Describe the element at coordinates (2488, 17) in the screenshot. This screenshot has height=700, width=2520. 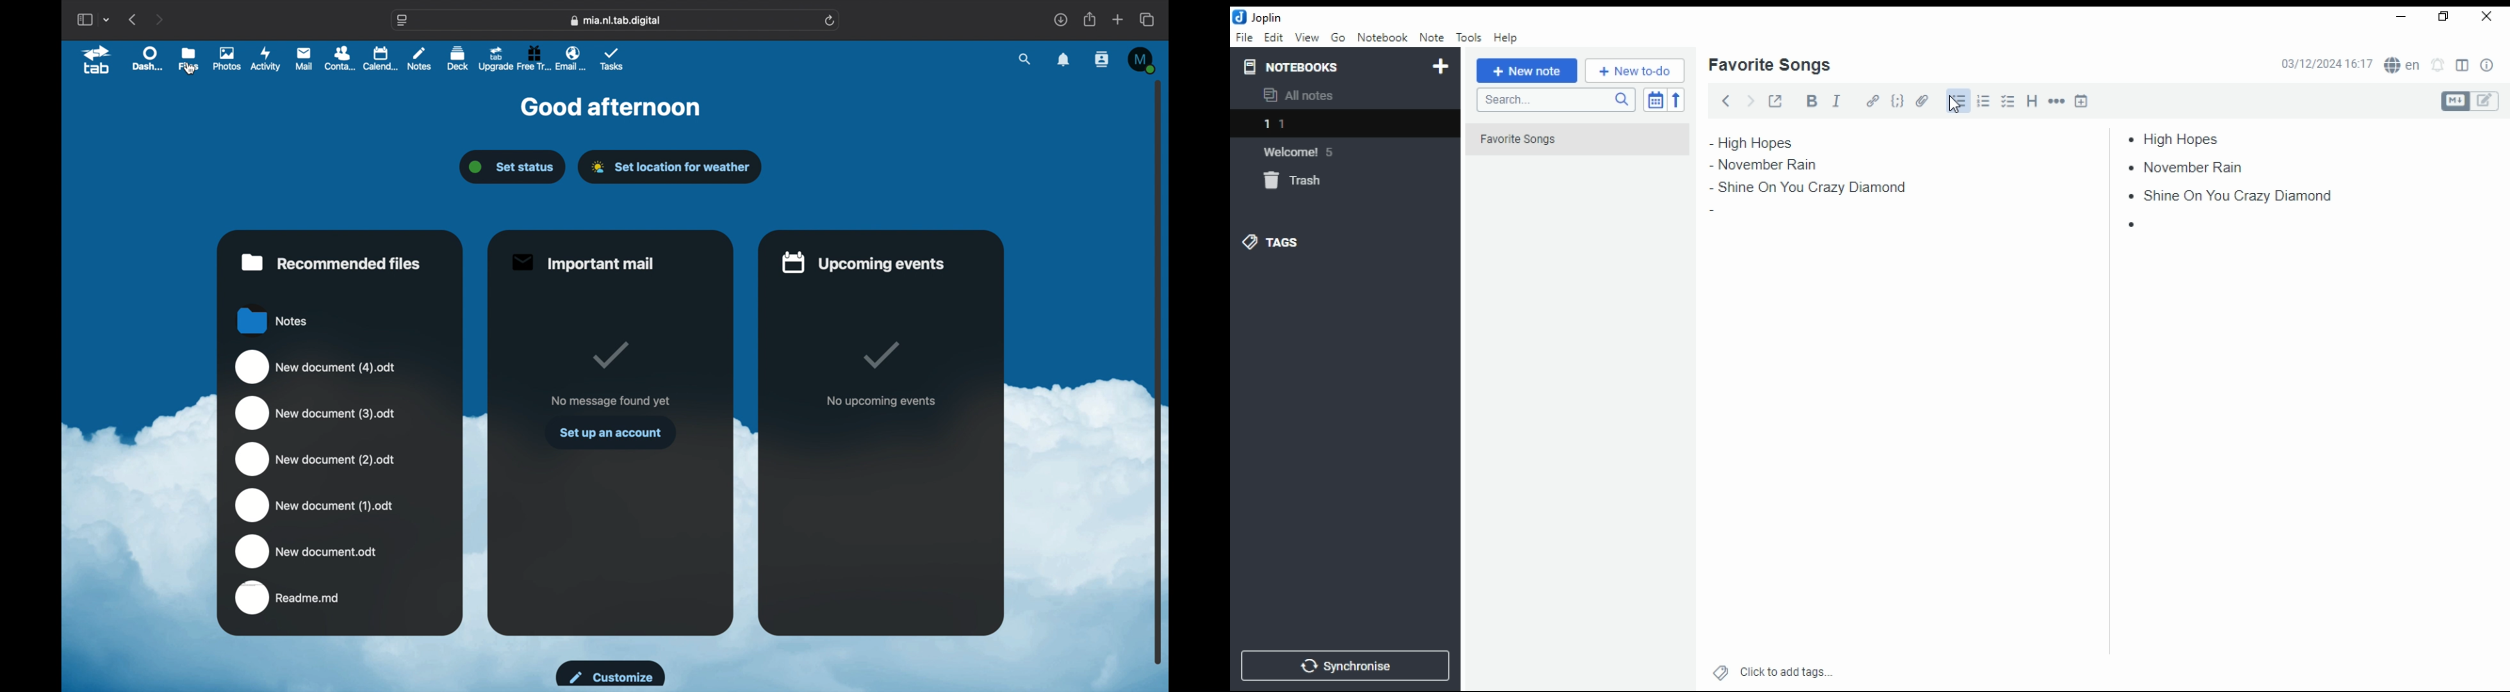
I see `close window` at that location.